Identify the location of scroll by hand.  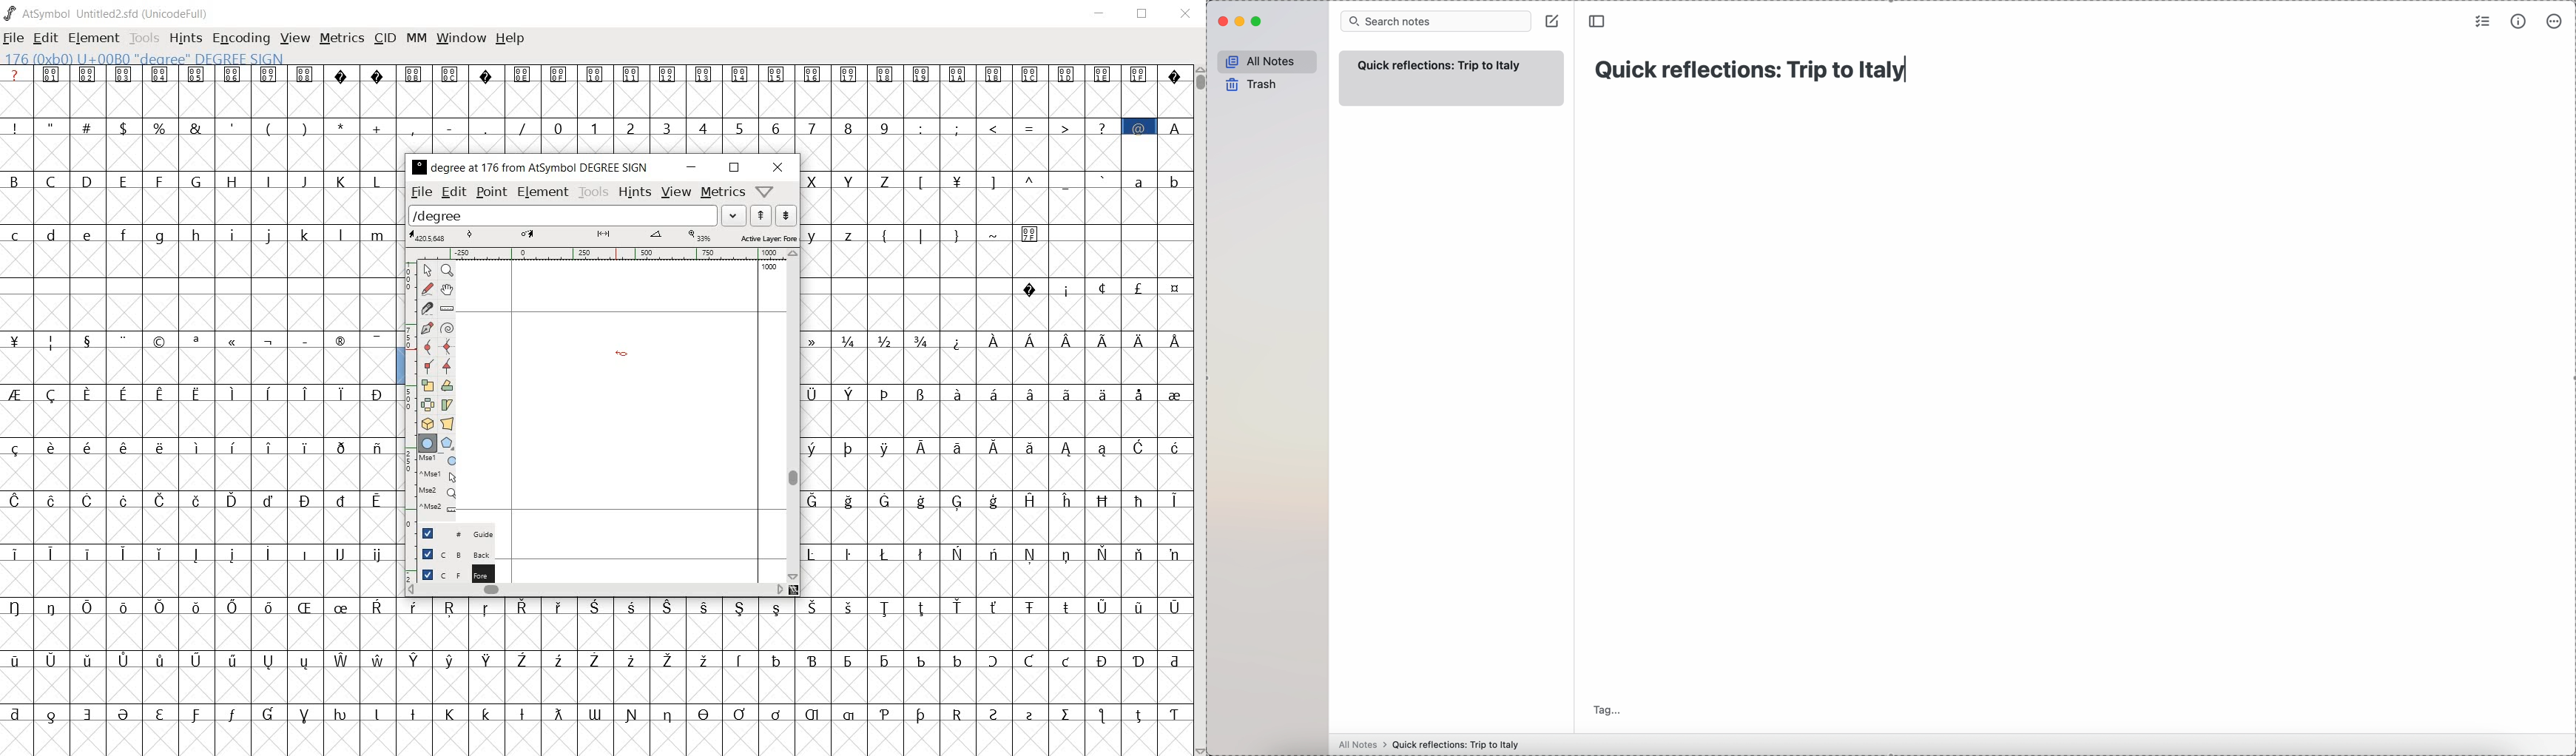
(446, 291).